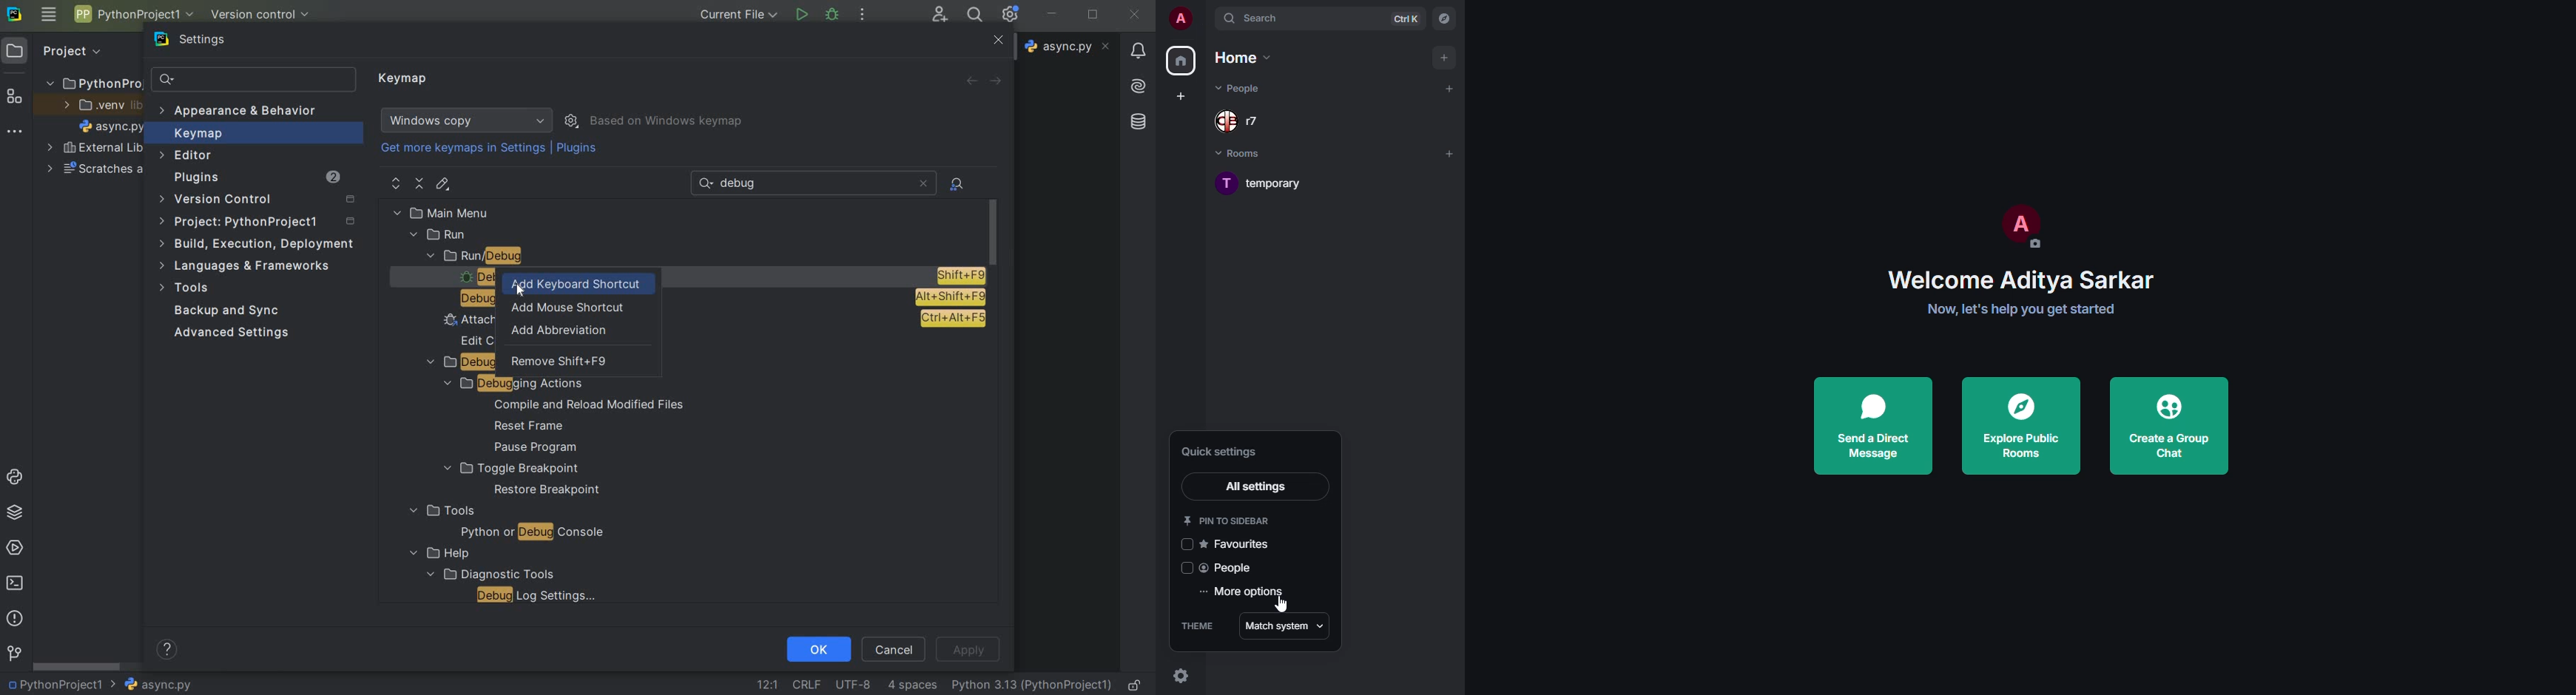 The height and width of the screenshot is (700, 2576). Describe the element at coordinates (1187, 569) in the screenshot. I see `click to enable` at that location.